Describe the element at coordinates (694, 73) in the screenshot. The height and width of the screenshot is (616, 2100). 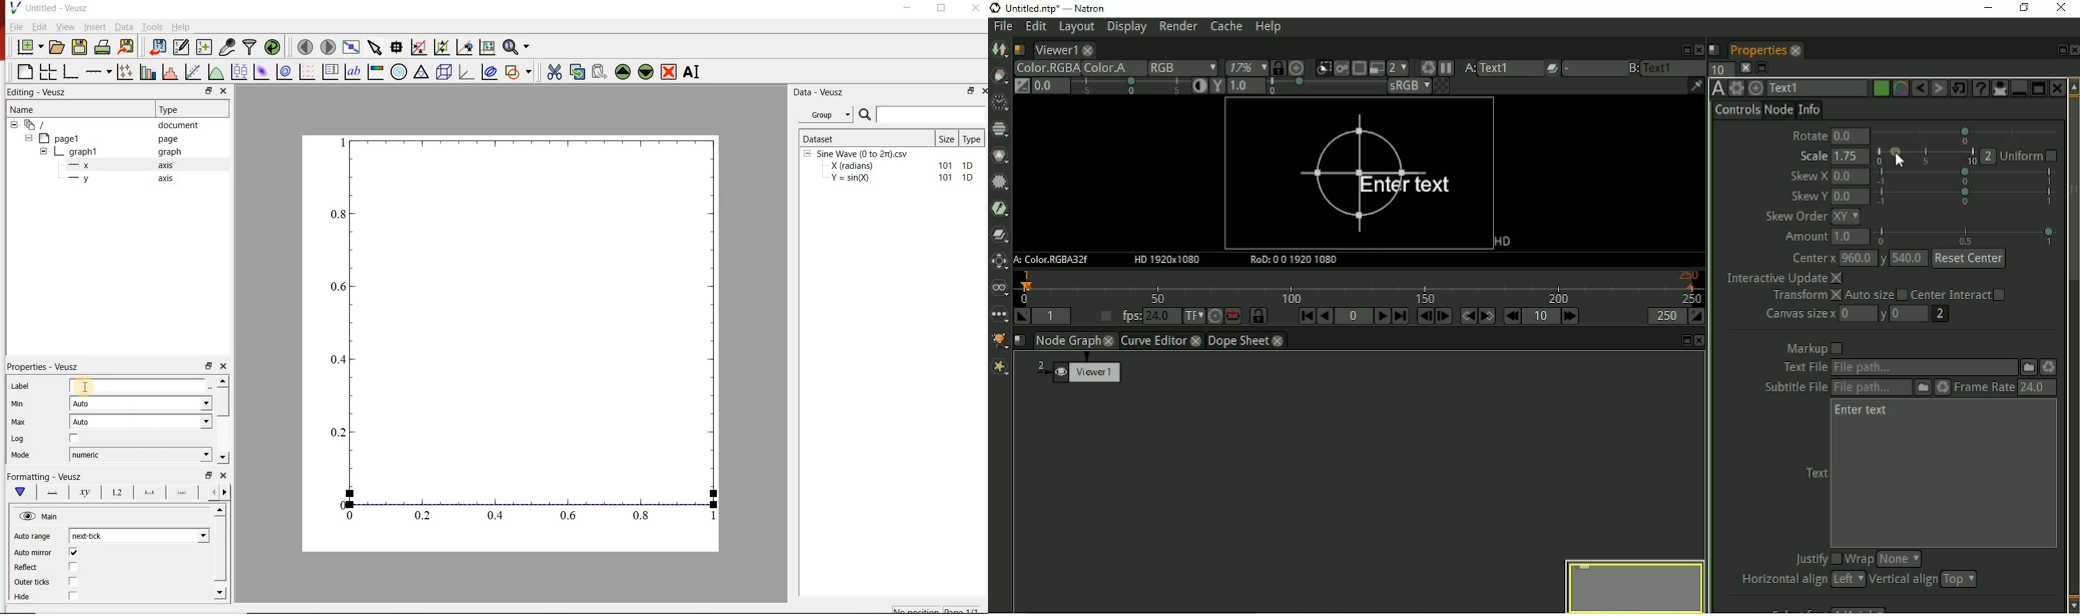
I see `rename` at that location.